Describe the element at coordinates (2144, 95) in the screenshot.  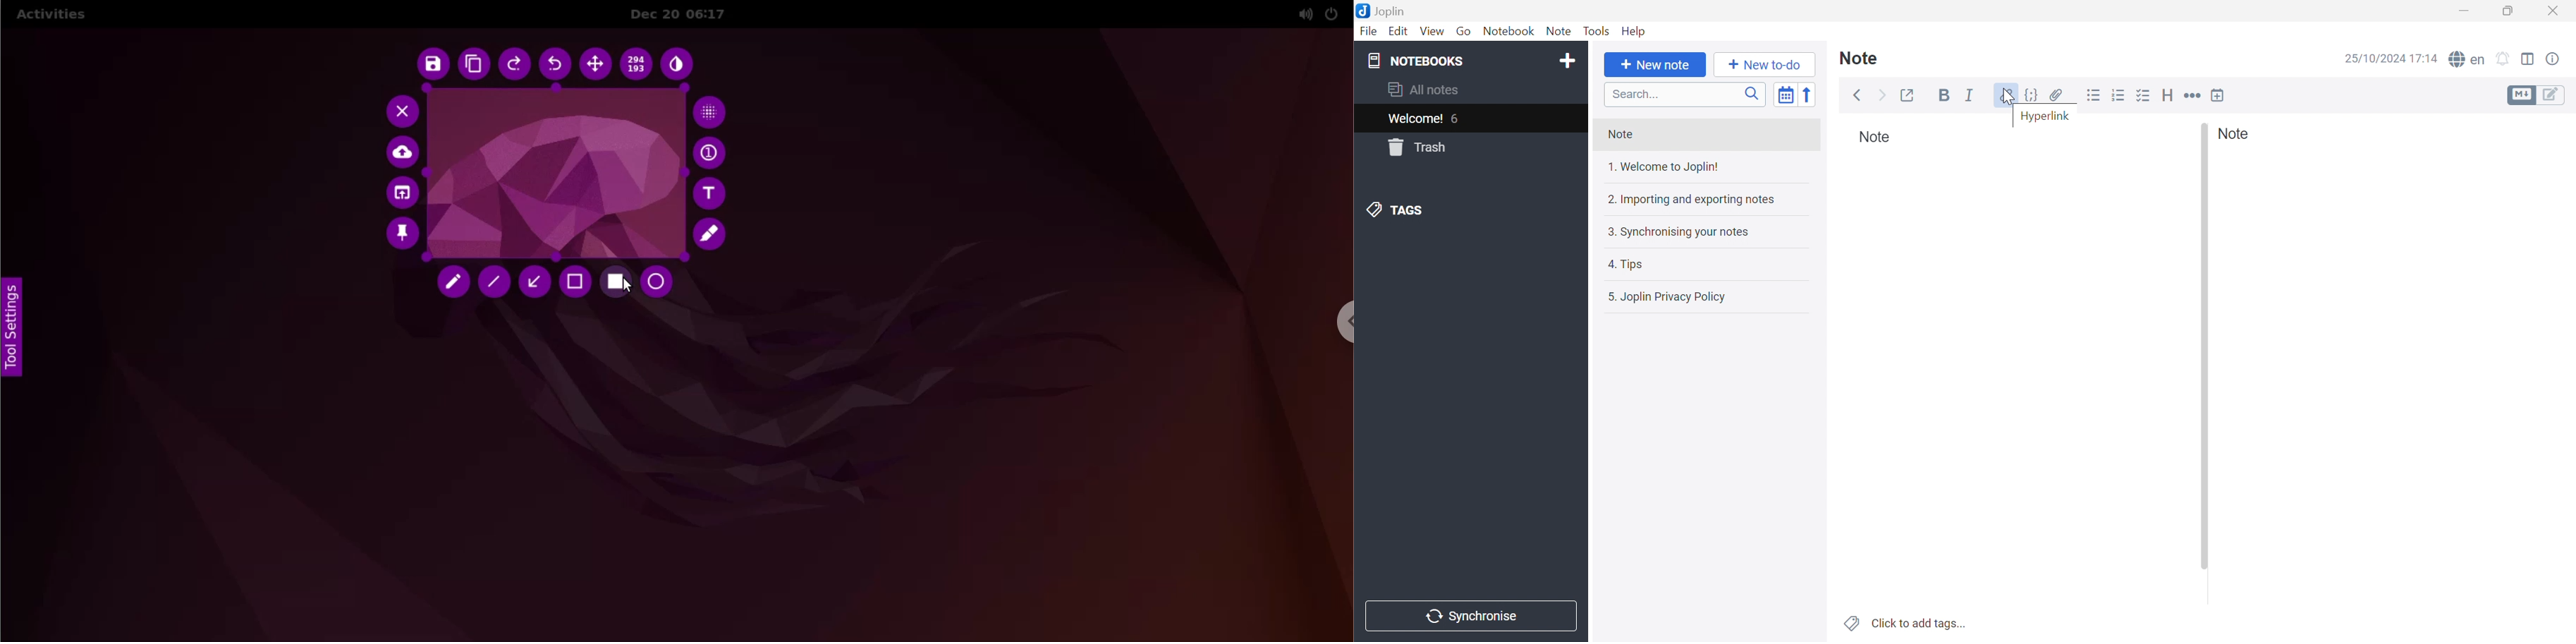
I see `Checkbox` at that location.